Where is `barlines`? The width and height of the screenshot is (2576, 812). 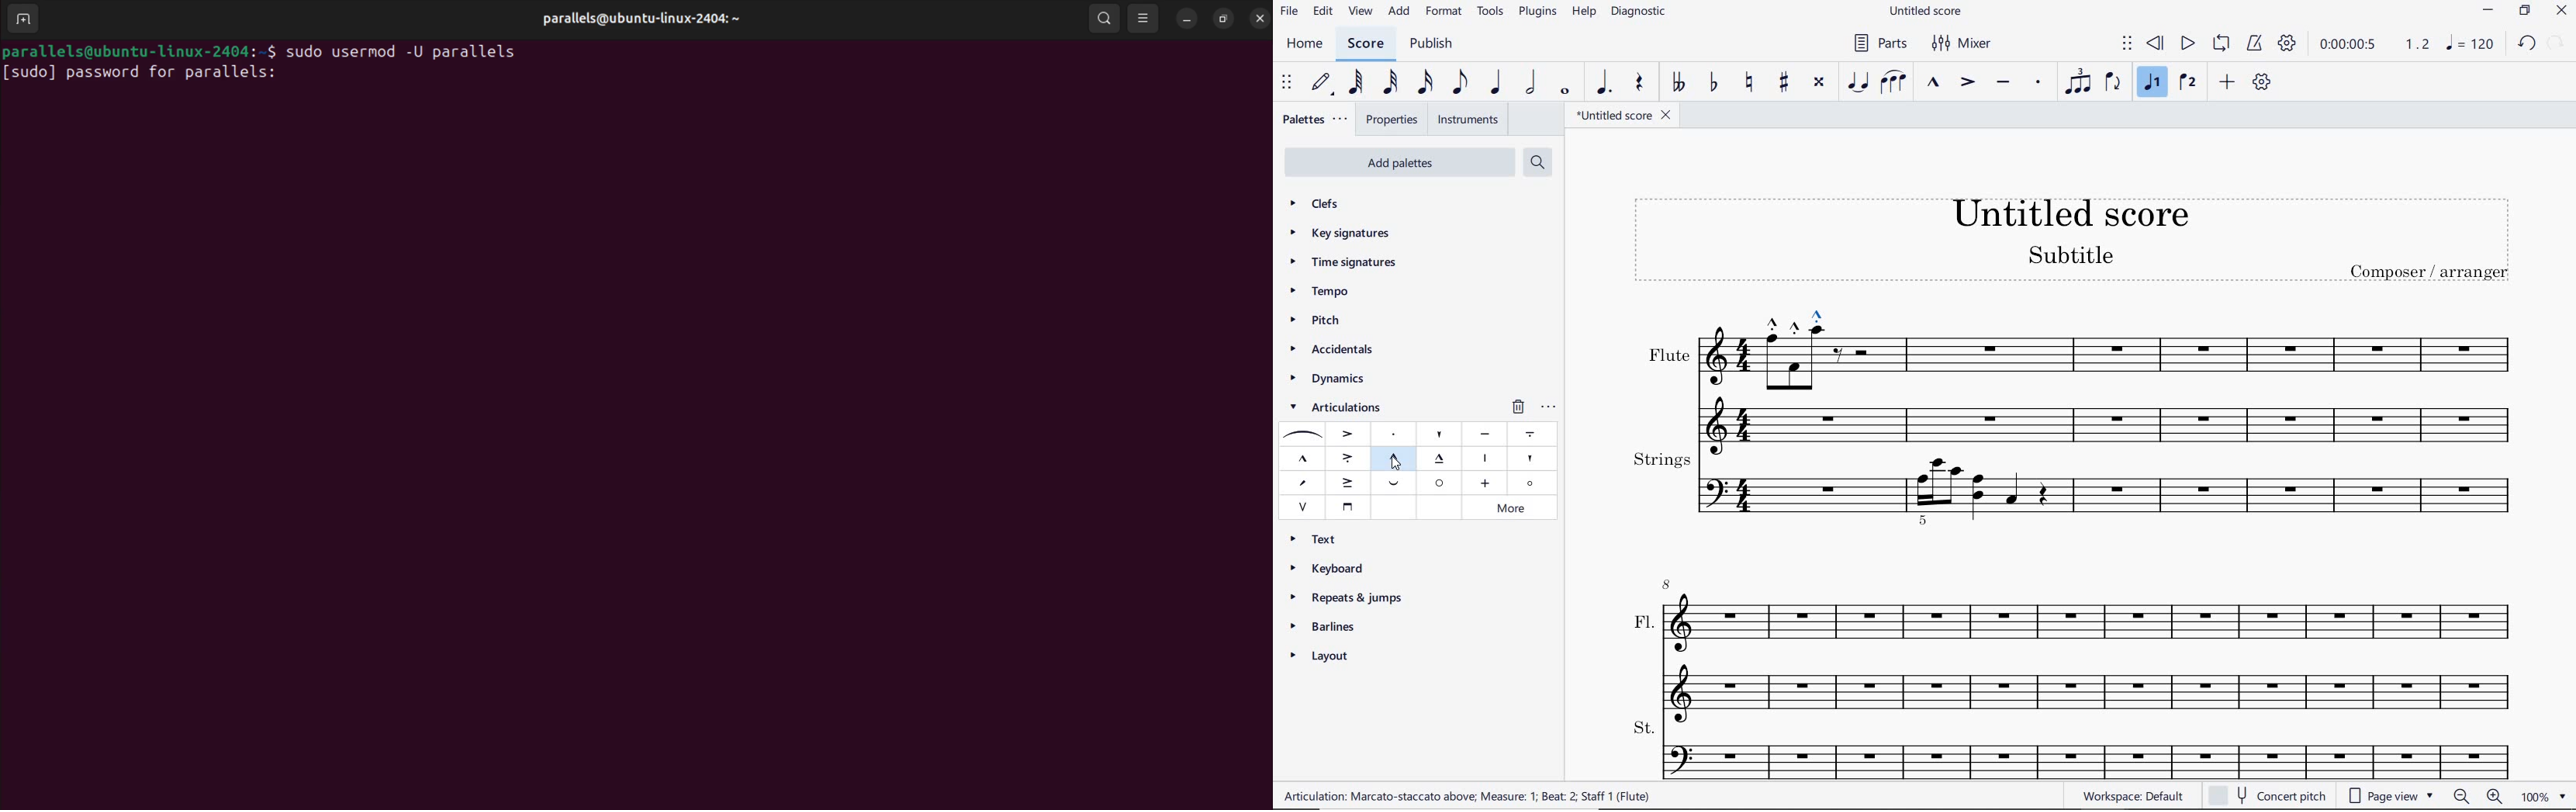
barlines is located at coordinates (1329, 627).